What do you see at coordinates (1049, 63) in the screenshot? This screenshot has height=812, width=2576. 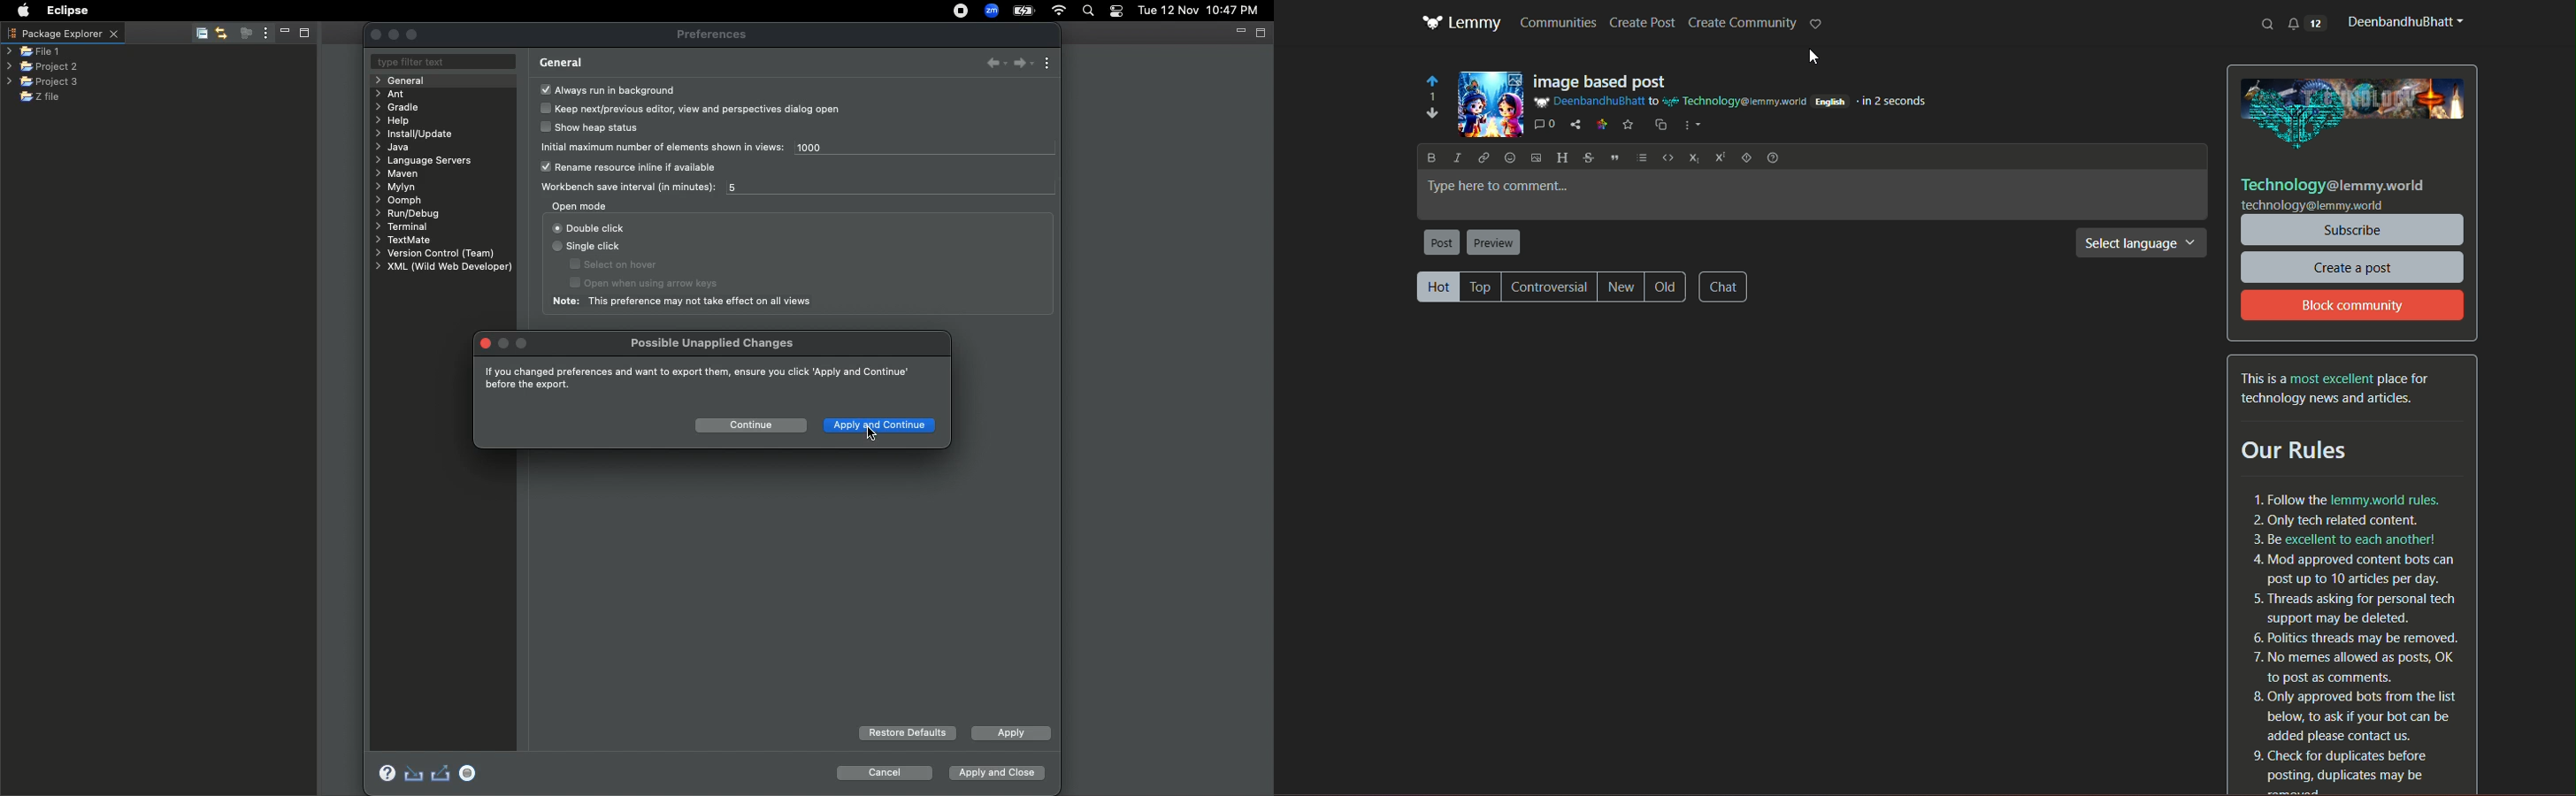 I see `View menu` at bounding box center [1049, 63].